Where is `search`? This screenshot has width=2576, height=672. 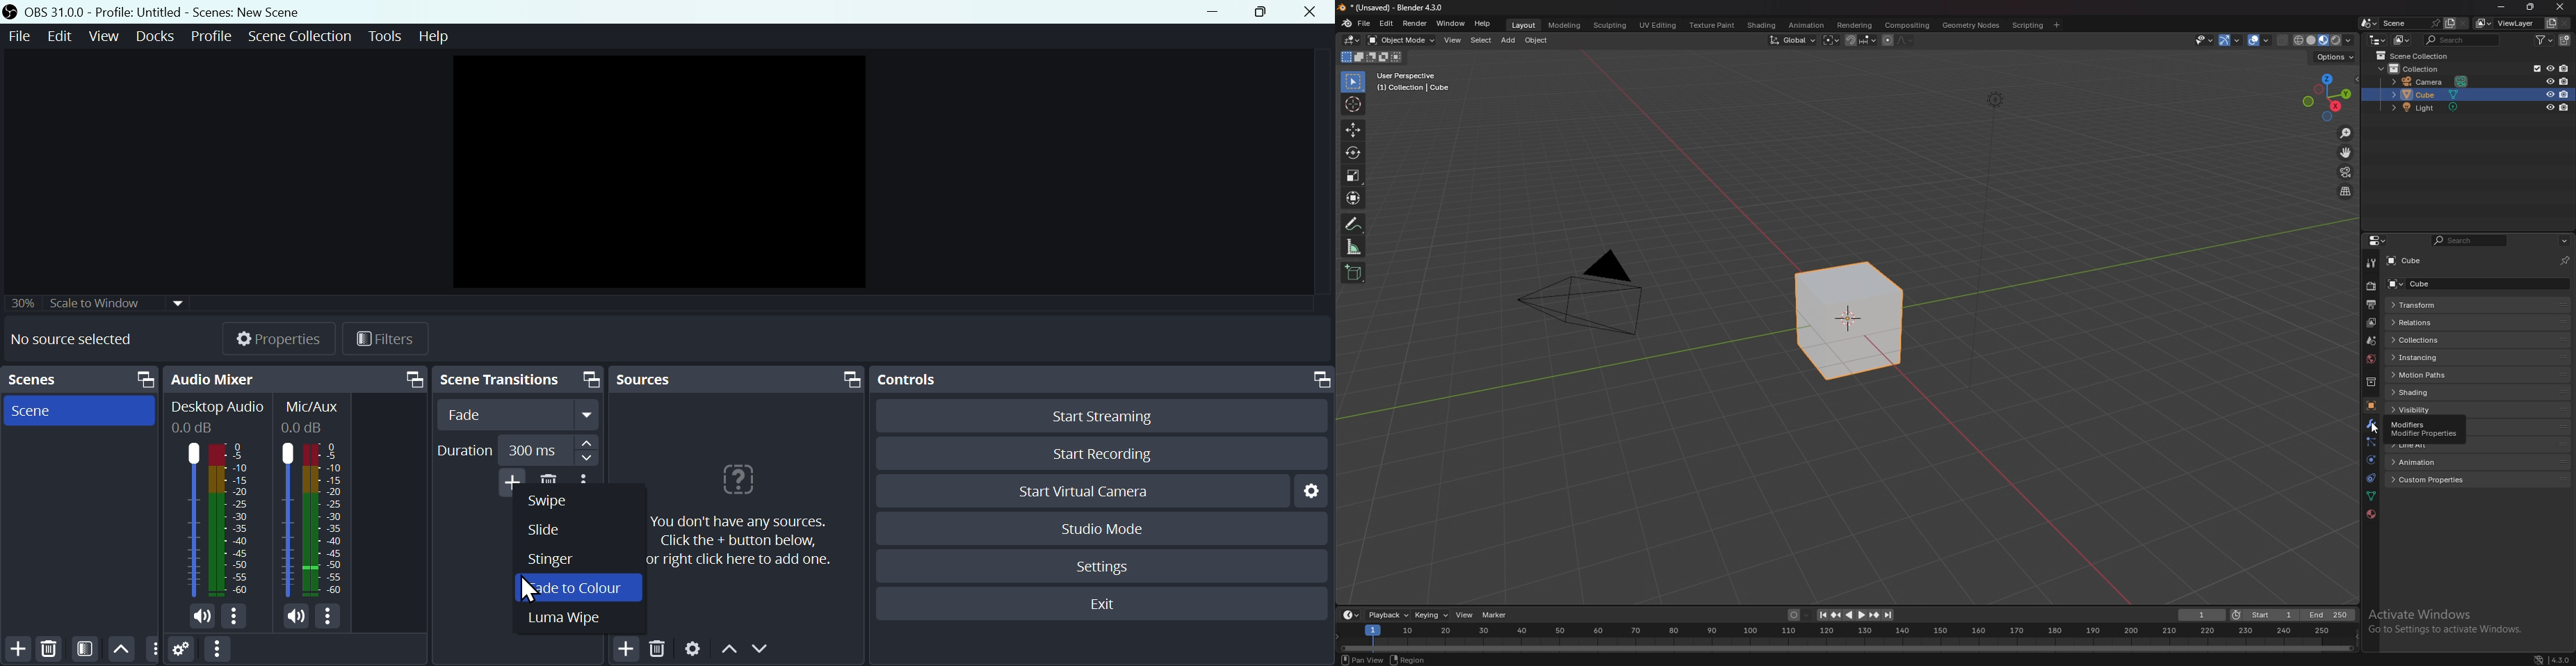
search is located at coordinates (2469, 241).